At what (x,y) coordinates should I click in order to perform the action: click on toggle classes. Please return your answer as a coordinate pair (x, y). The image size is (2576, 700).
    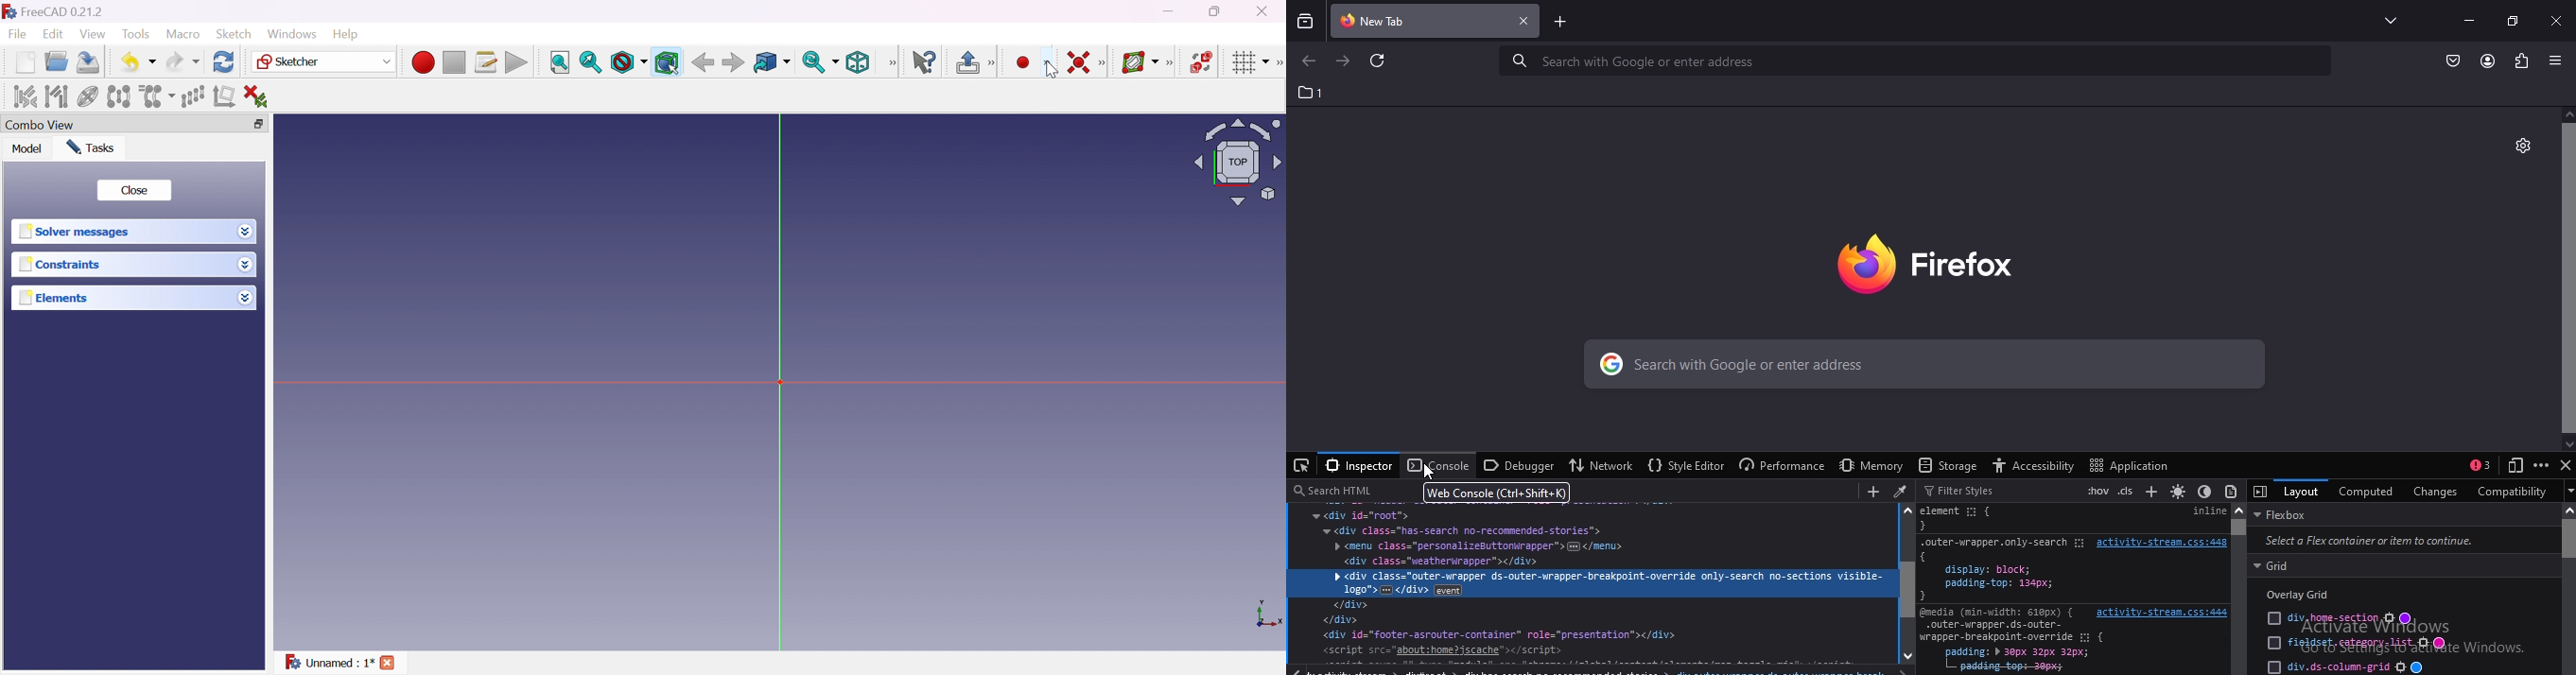
    Looking at the image, I should click on (2127, 490).